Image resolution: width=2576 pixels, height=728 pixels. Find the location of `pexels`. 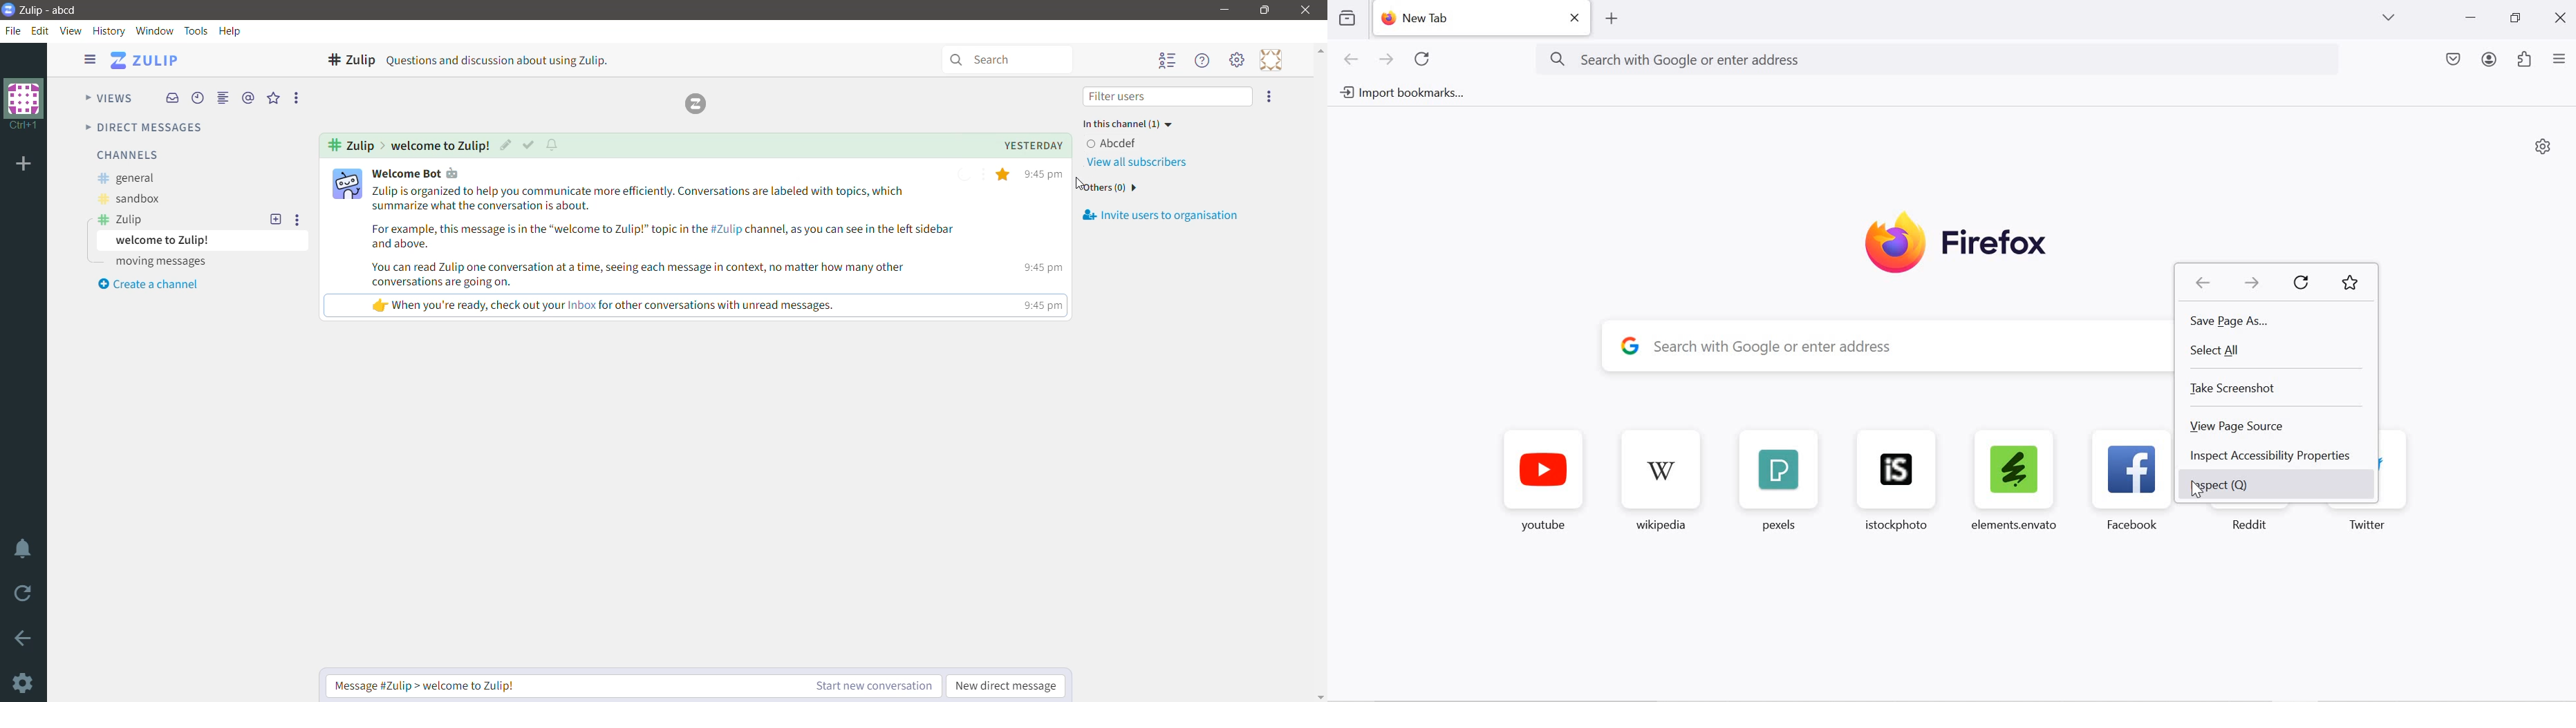

pexels is located at coordinates (1778, 486).